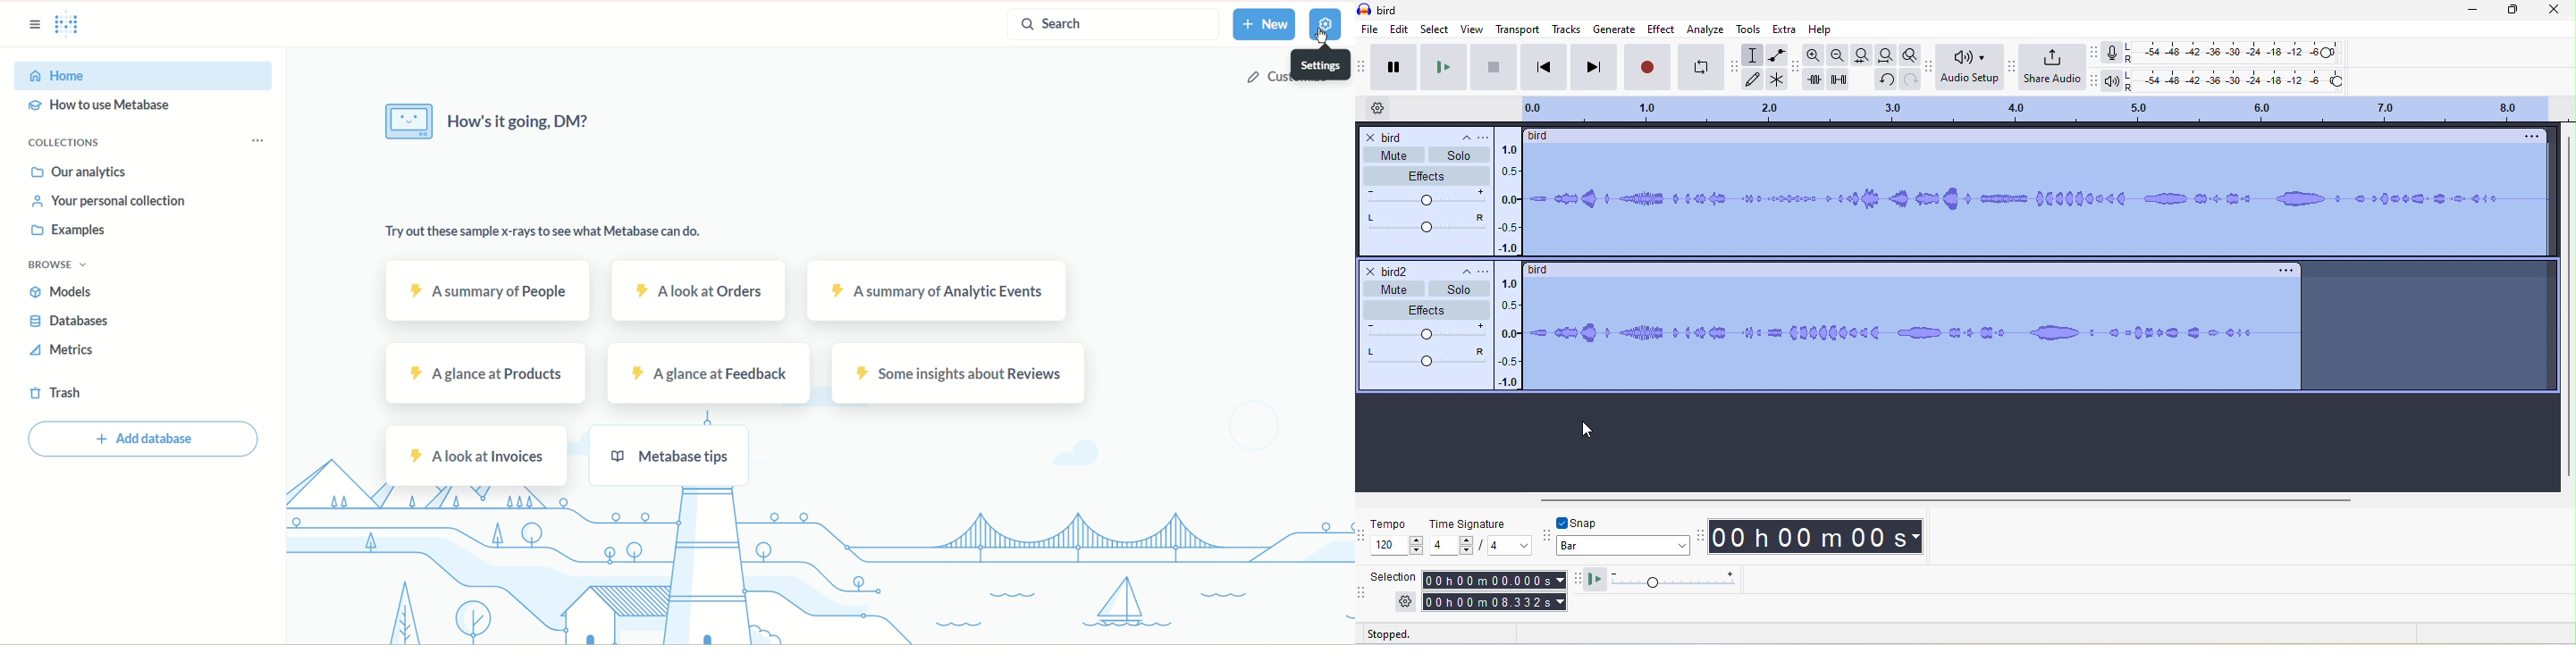 This screenshot has height=672, width=2576. I want to click on audacity transport toolbar, so click(1363, 70).